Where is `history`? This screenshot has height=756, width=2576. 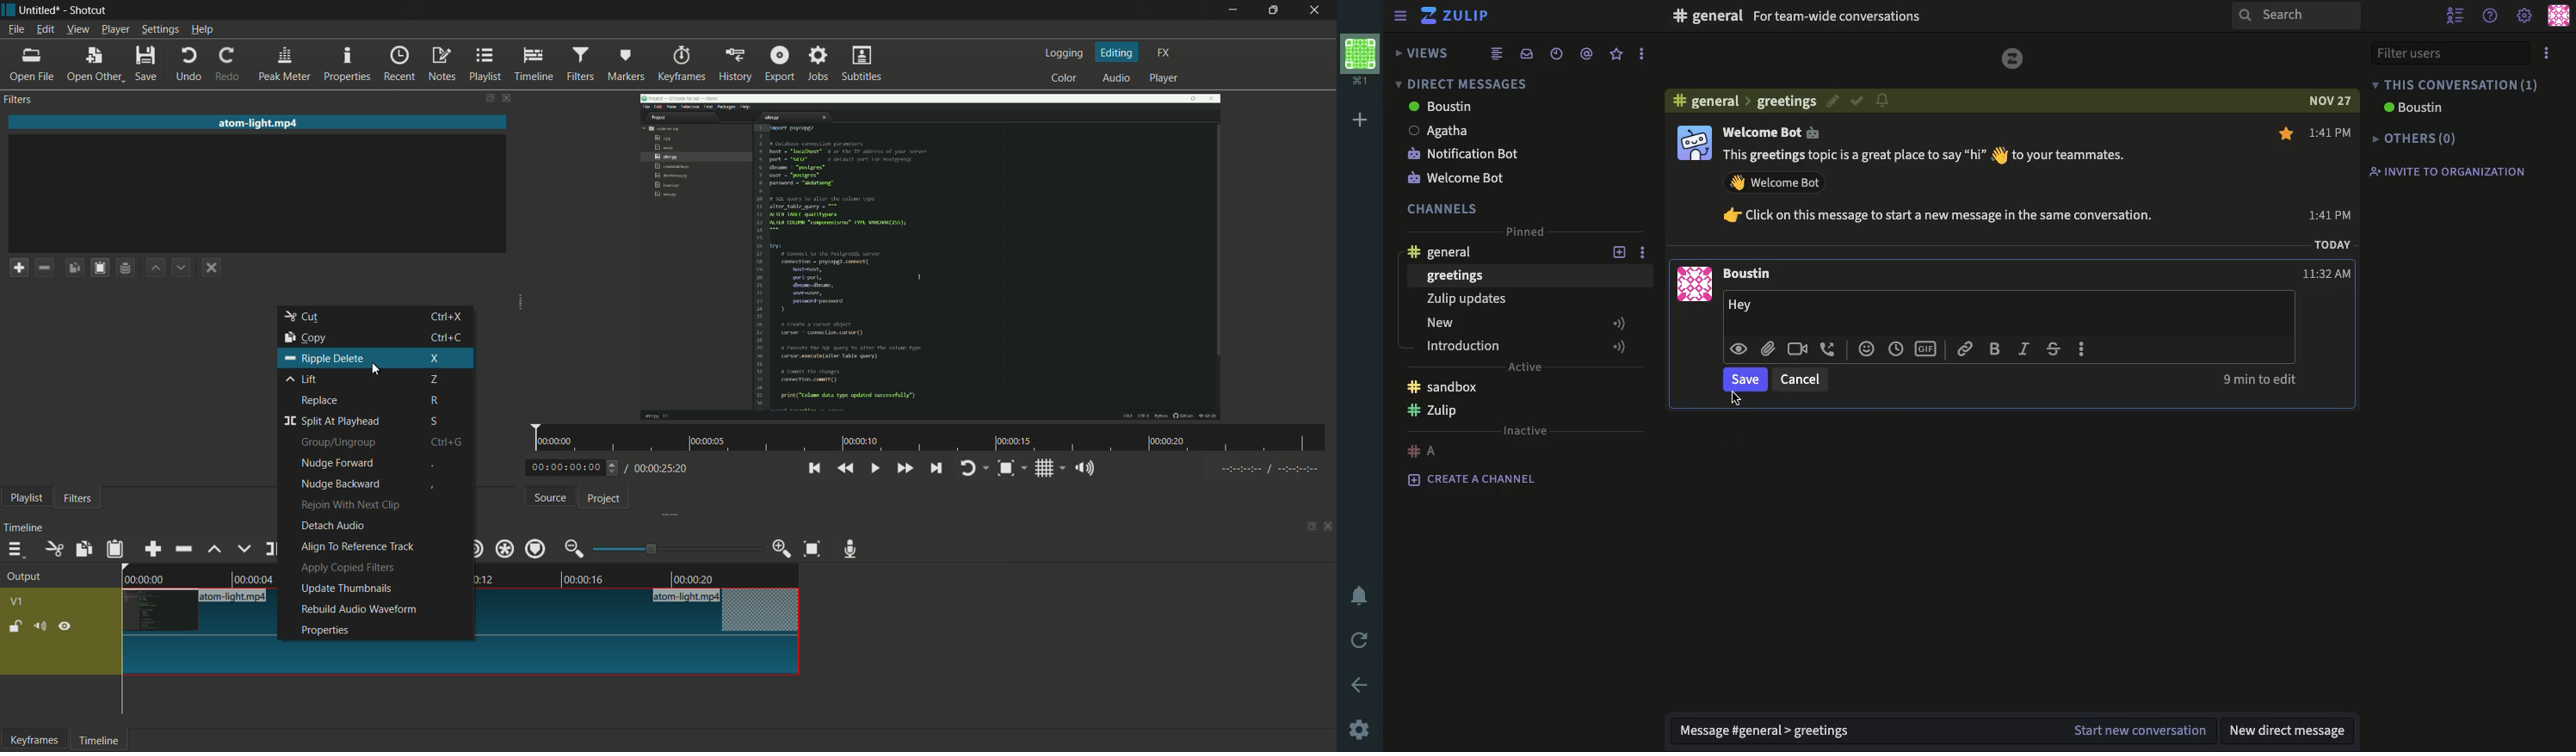
history is located at coordinates (735, 65).